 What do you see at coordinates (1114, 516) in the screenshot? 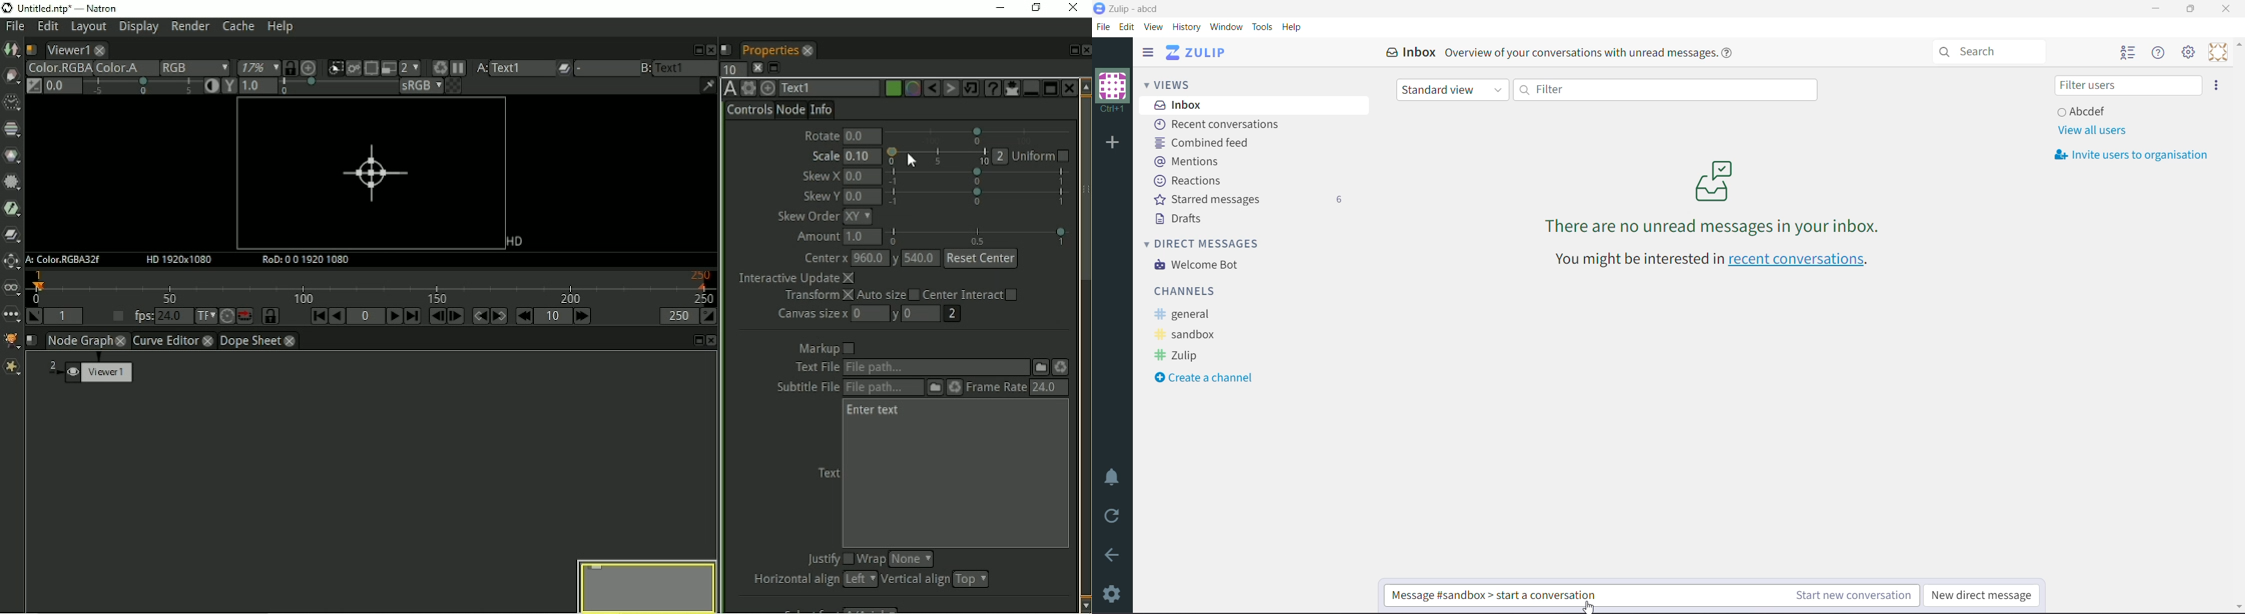
I see `Reload` at bounding box center [1114, 516].